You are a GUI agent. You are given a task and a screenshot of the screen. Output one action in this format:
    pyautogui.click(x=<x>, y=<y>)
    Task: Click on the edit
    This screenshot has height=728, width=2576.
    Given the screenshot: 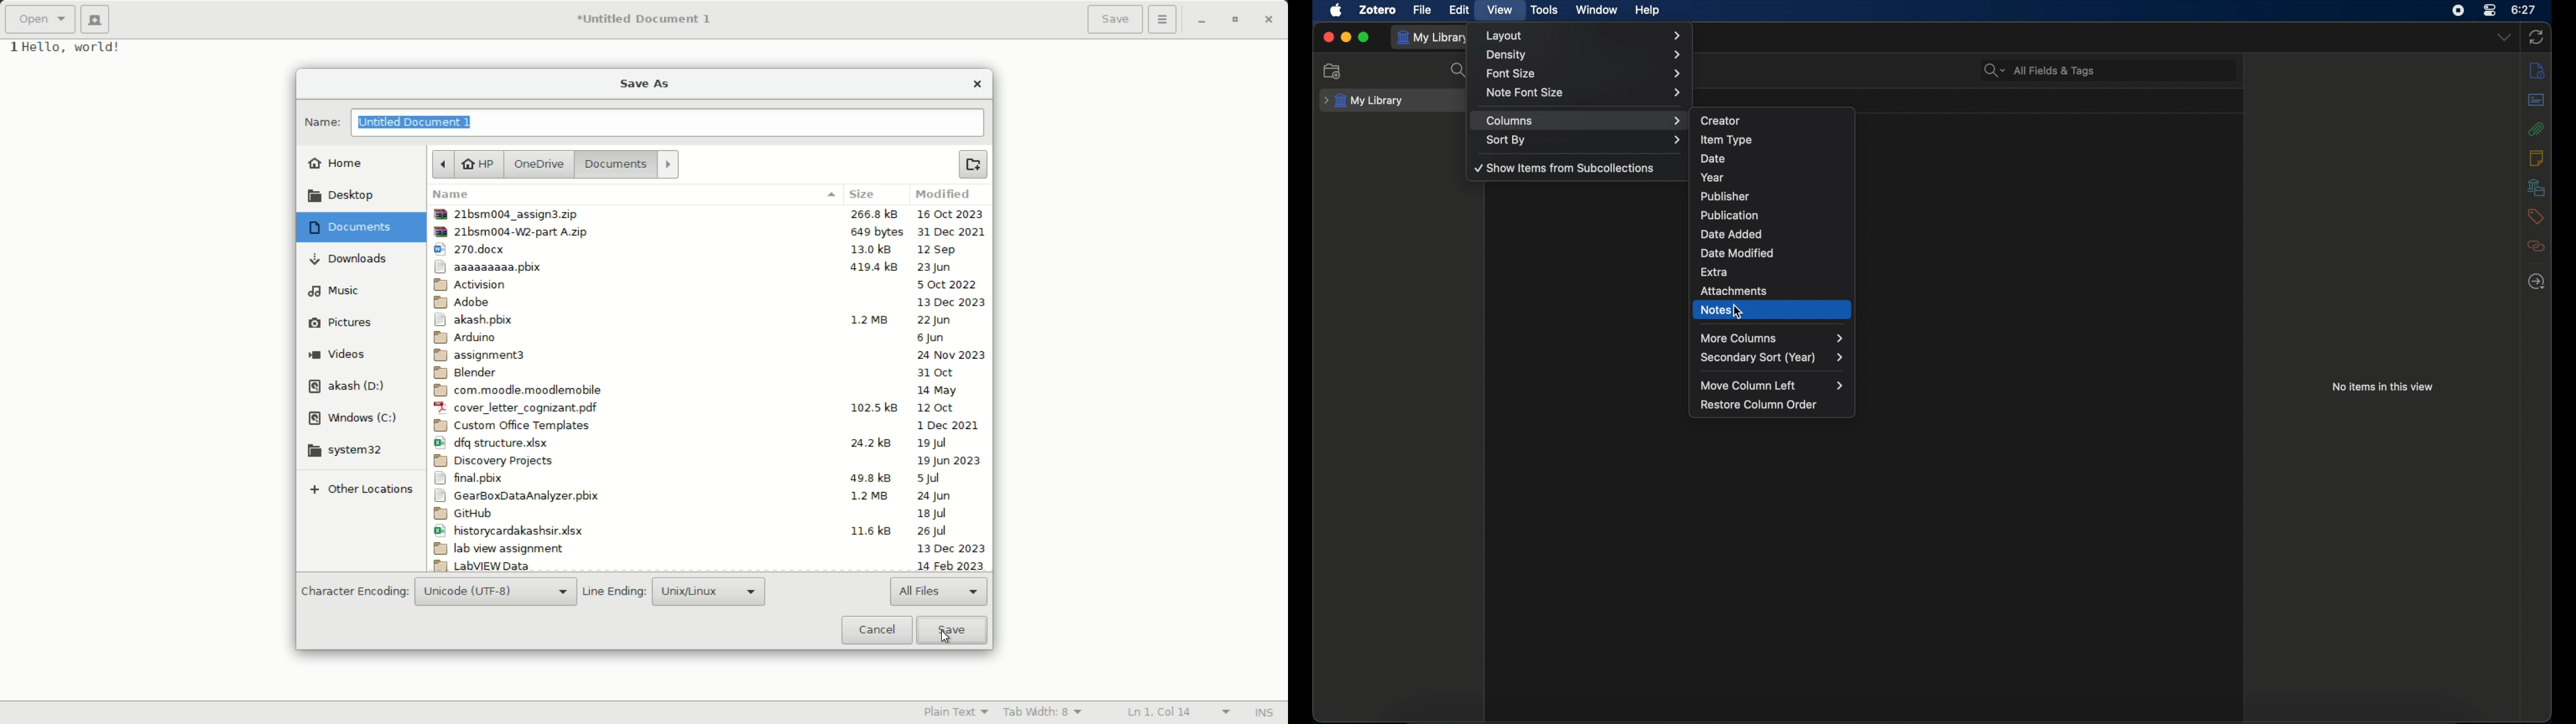 What is the action you would take?
    pyautogui.click(x=1460, y=9)
    